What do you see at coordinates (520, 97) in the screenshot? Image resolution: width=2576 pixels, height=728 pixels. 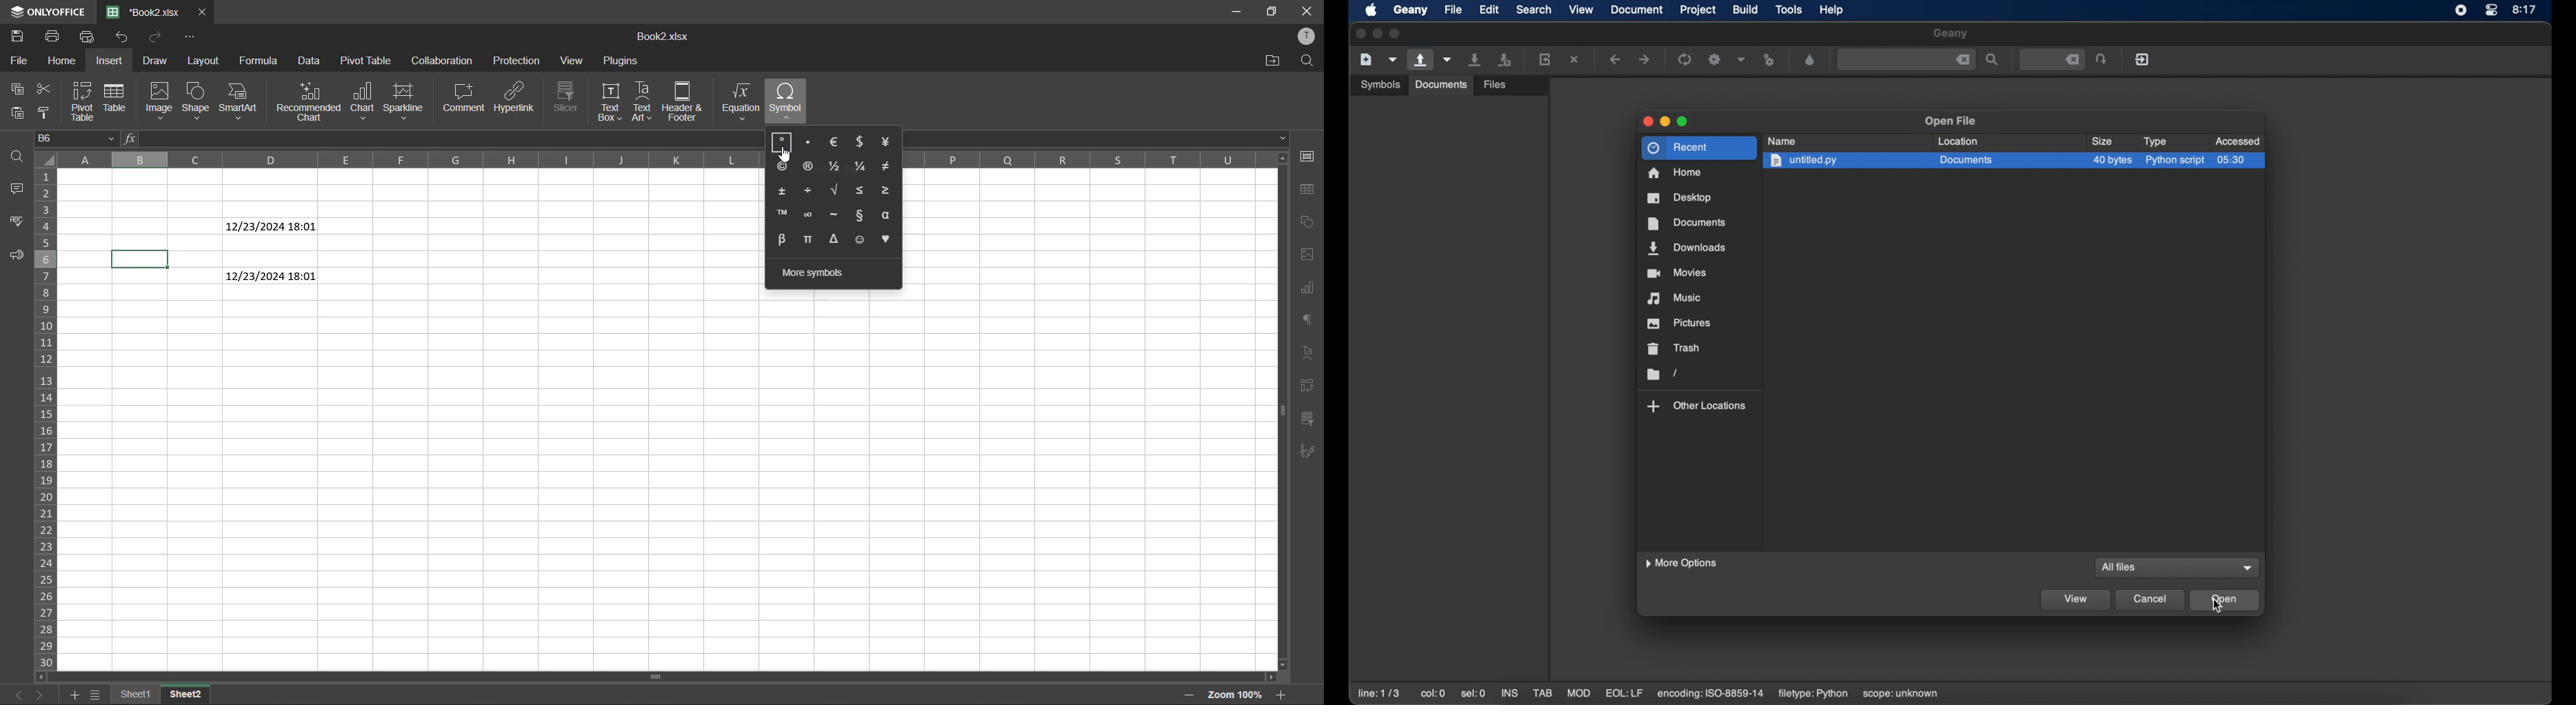 I see `hyperlink` at bounding box center [520, 97].